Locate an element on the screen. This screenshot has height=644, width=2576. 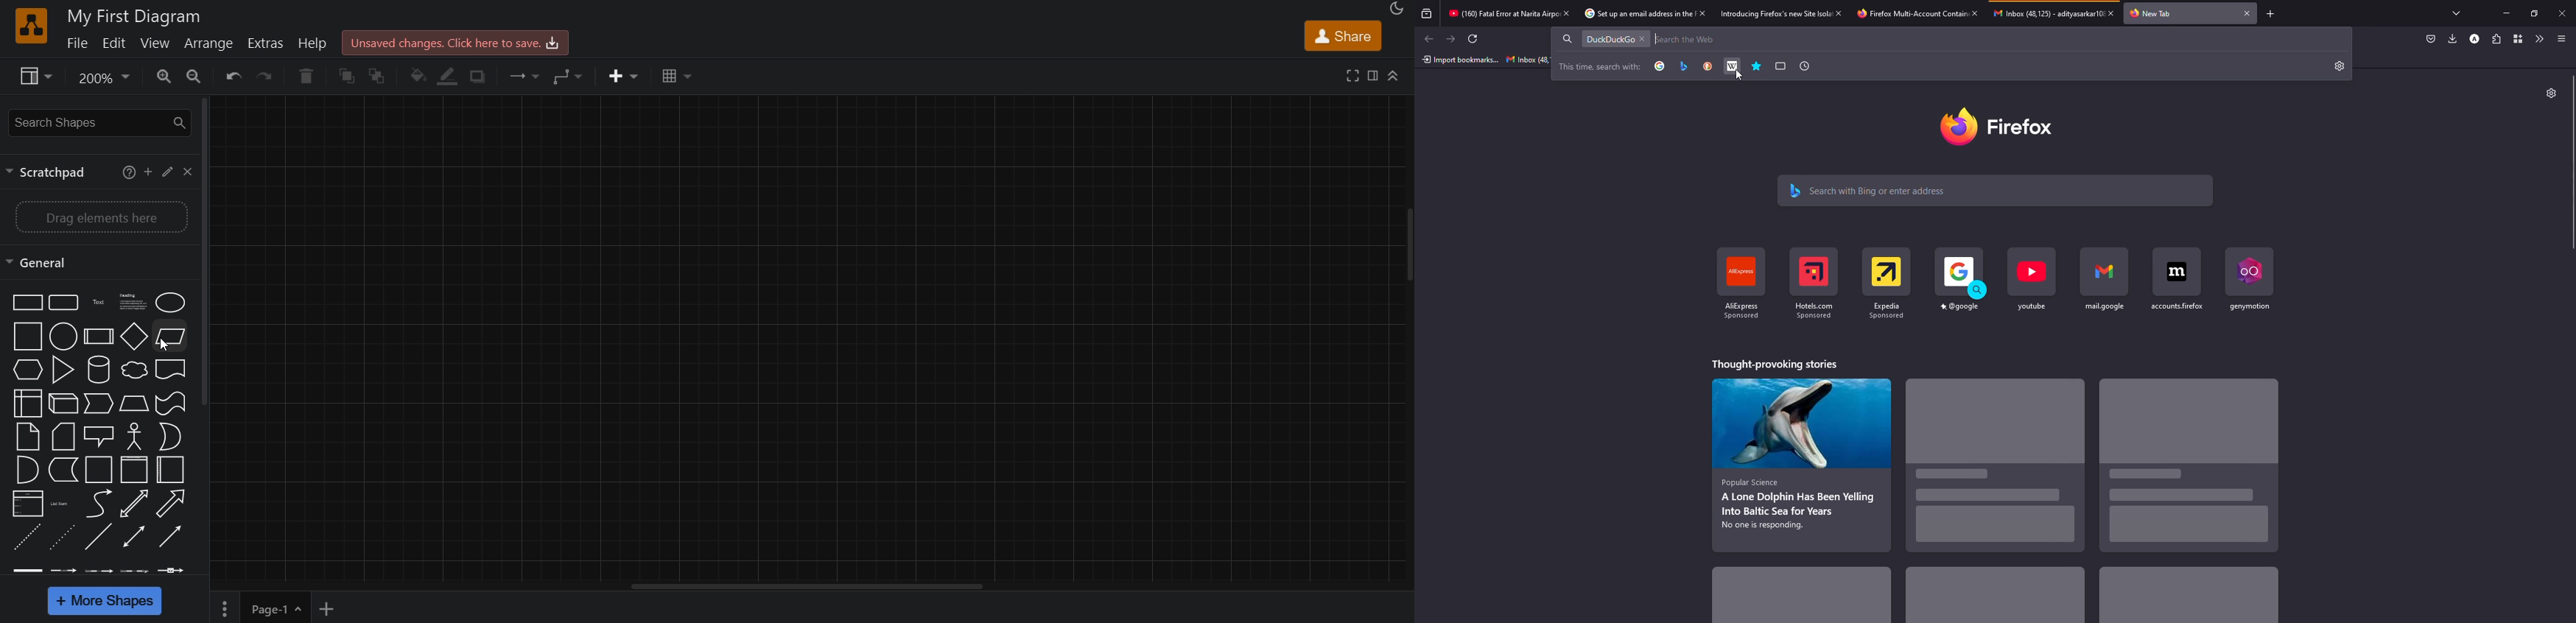
wiki is located at coordinates (1733, 66).